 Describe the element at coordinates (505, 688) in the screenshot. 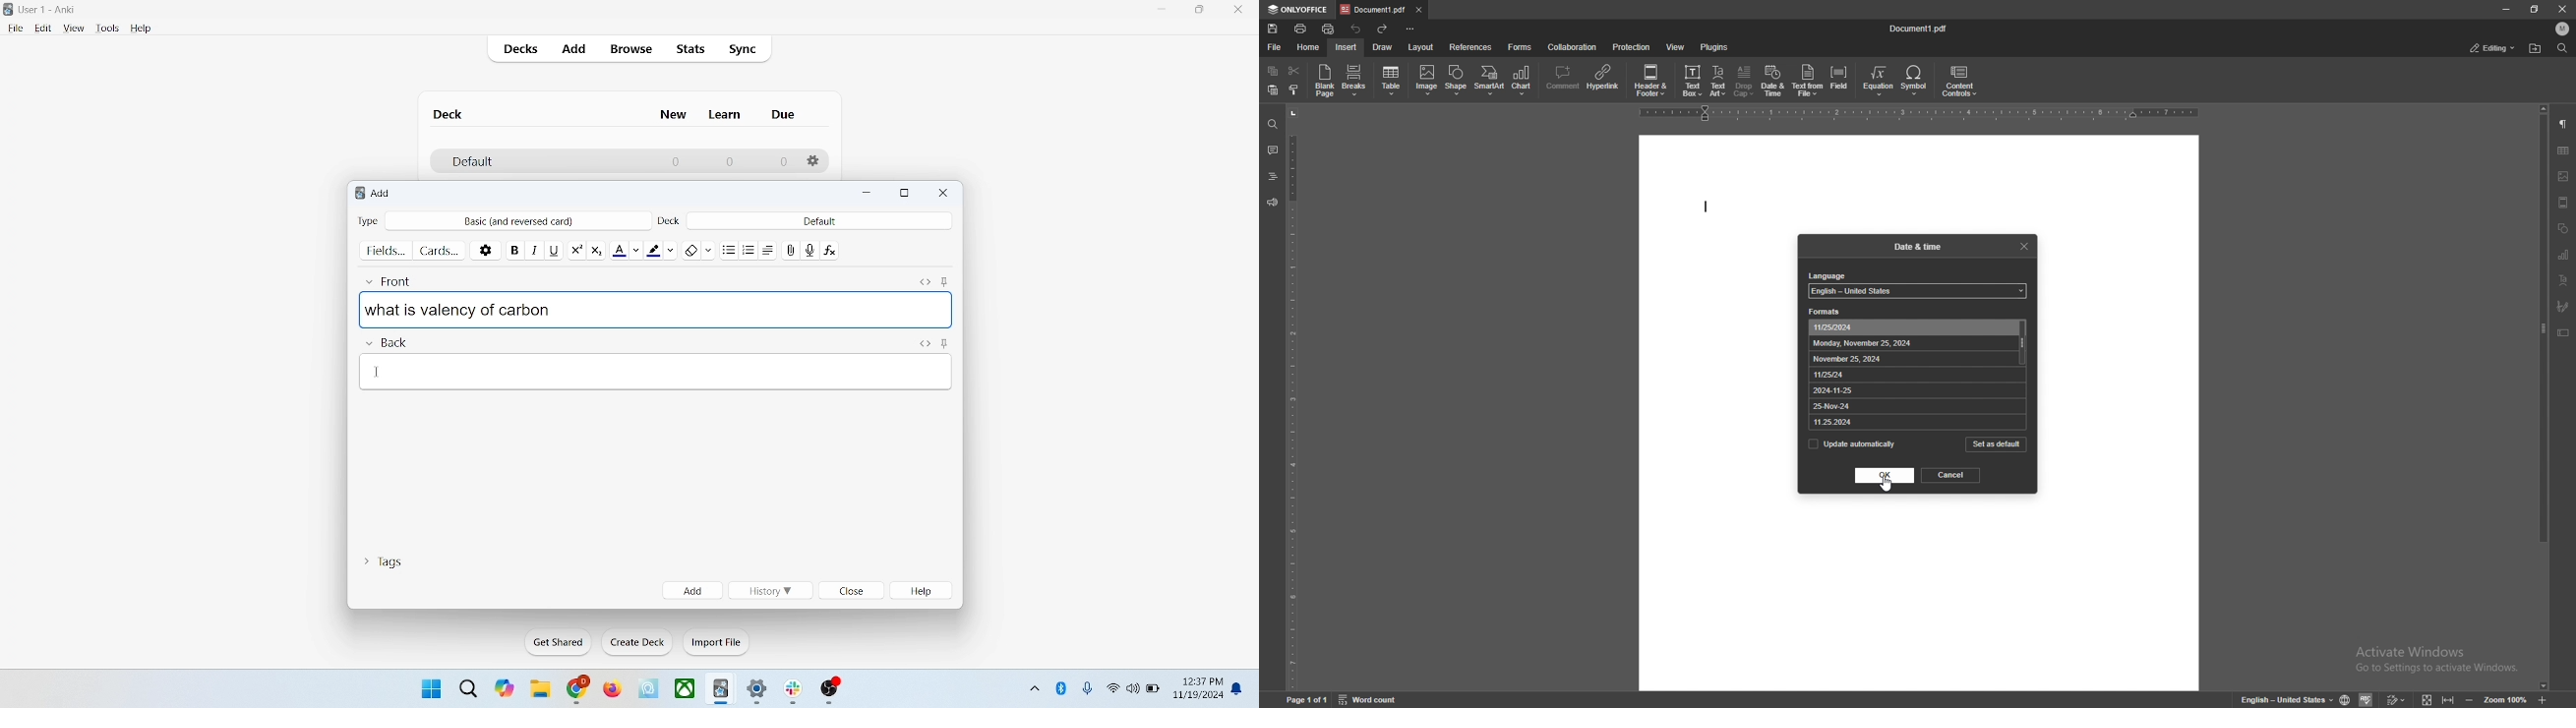

I see `themes` at that location.